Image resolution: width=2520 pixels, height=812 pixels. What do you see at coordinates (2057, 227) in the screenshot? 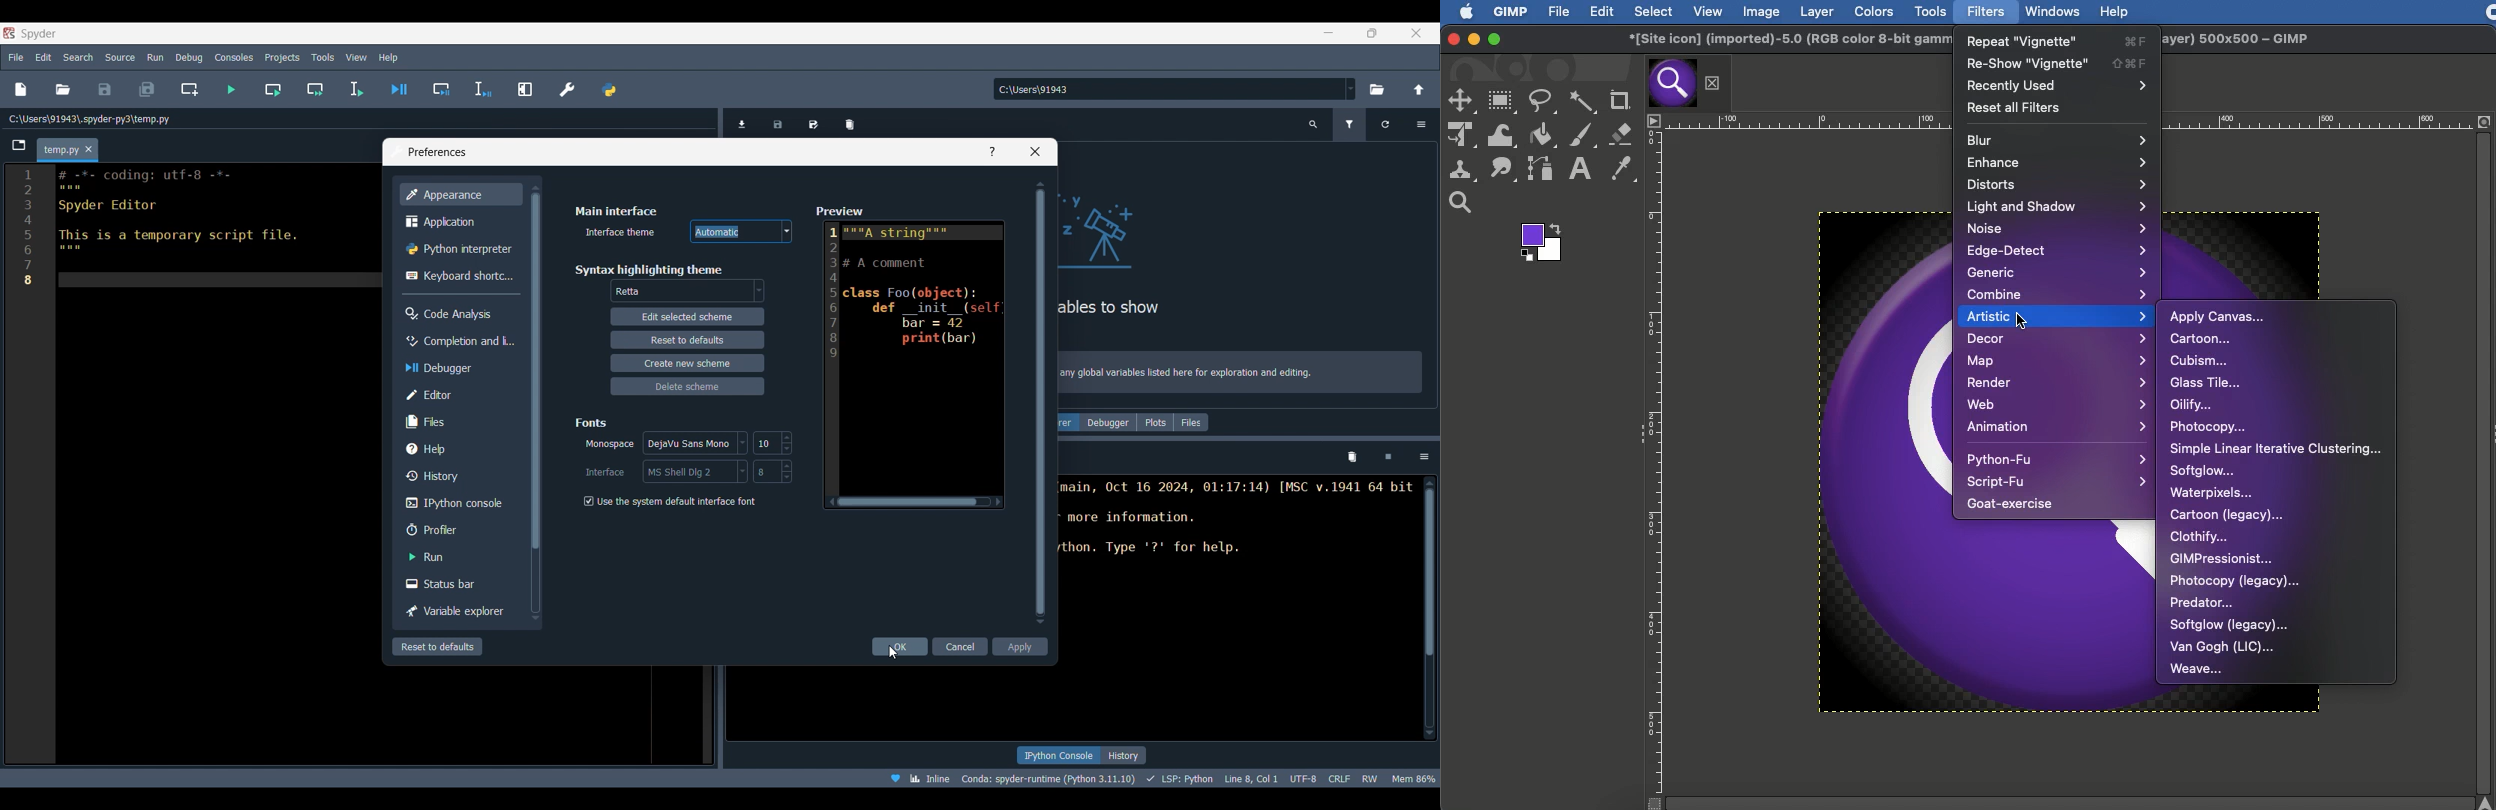
I see `Noise` at bounding box center [2057, 227].